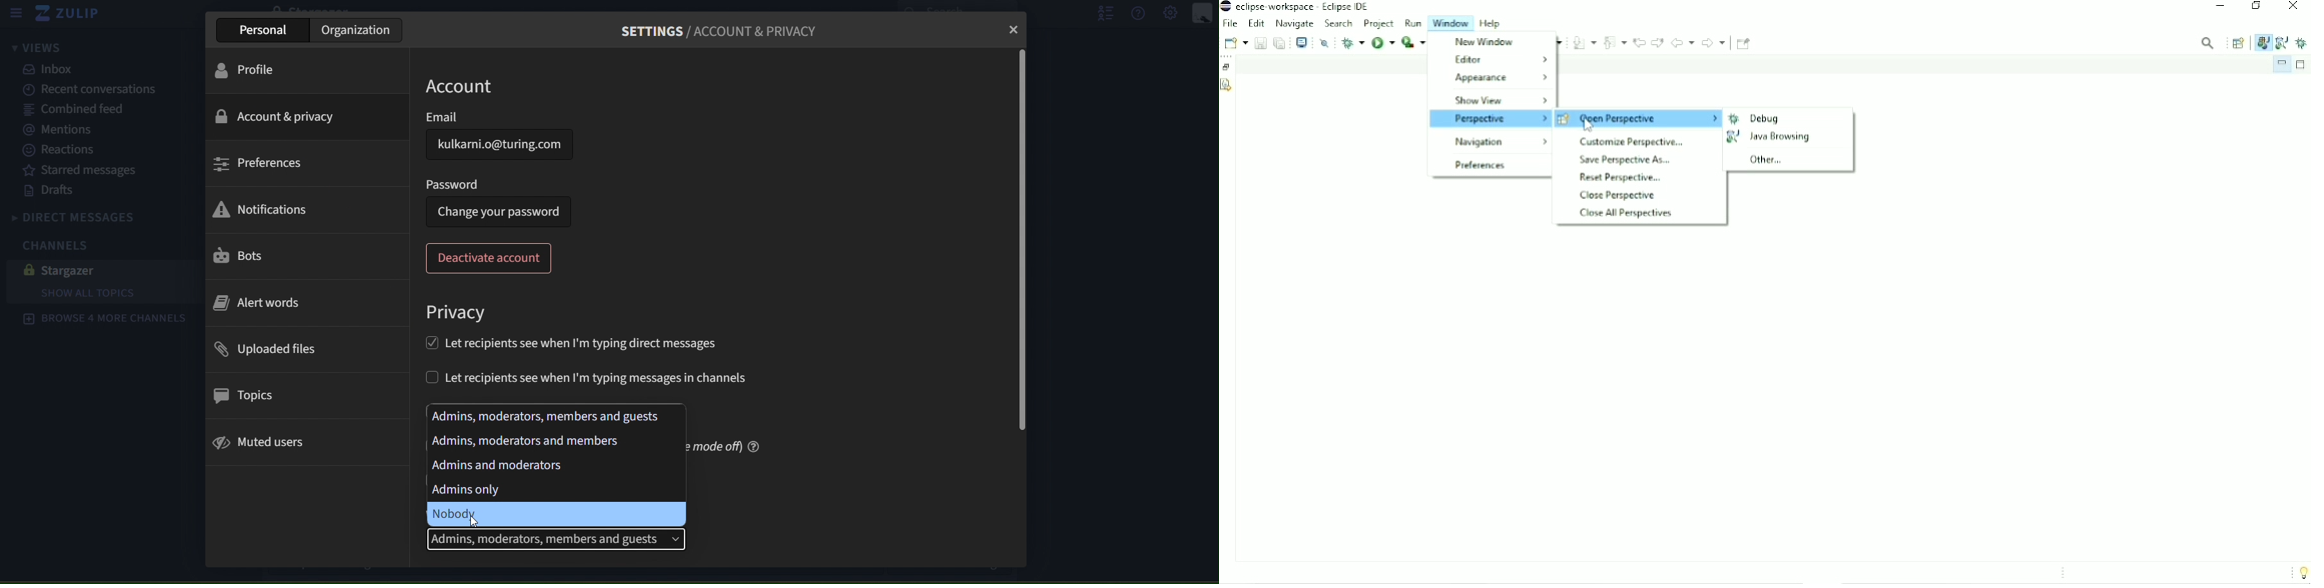 This screenshot has height=588, width=2324. I want to click on Java Browsing, so click(2282, 42).